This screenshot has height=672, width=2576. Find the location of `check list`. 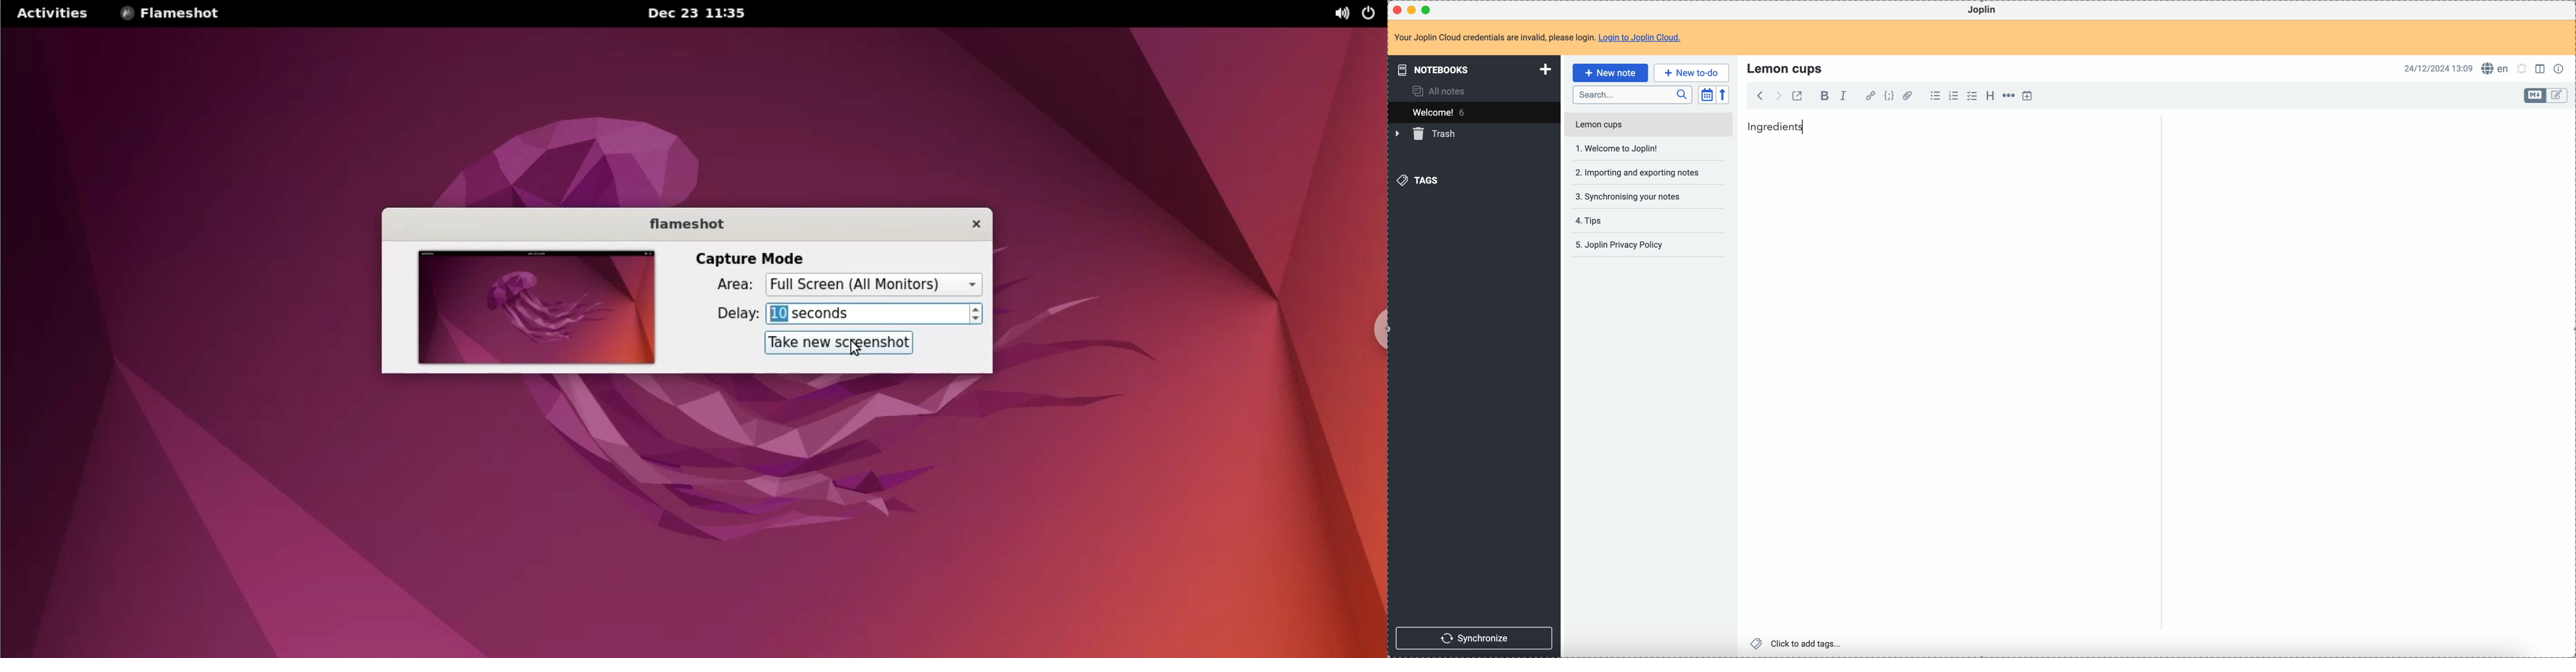

check list is located at coordinates (1971, 96).